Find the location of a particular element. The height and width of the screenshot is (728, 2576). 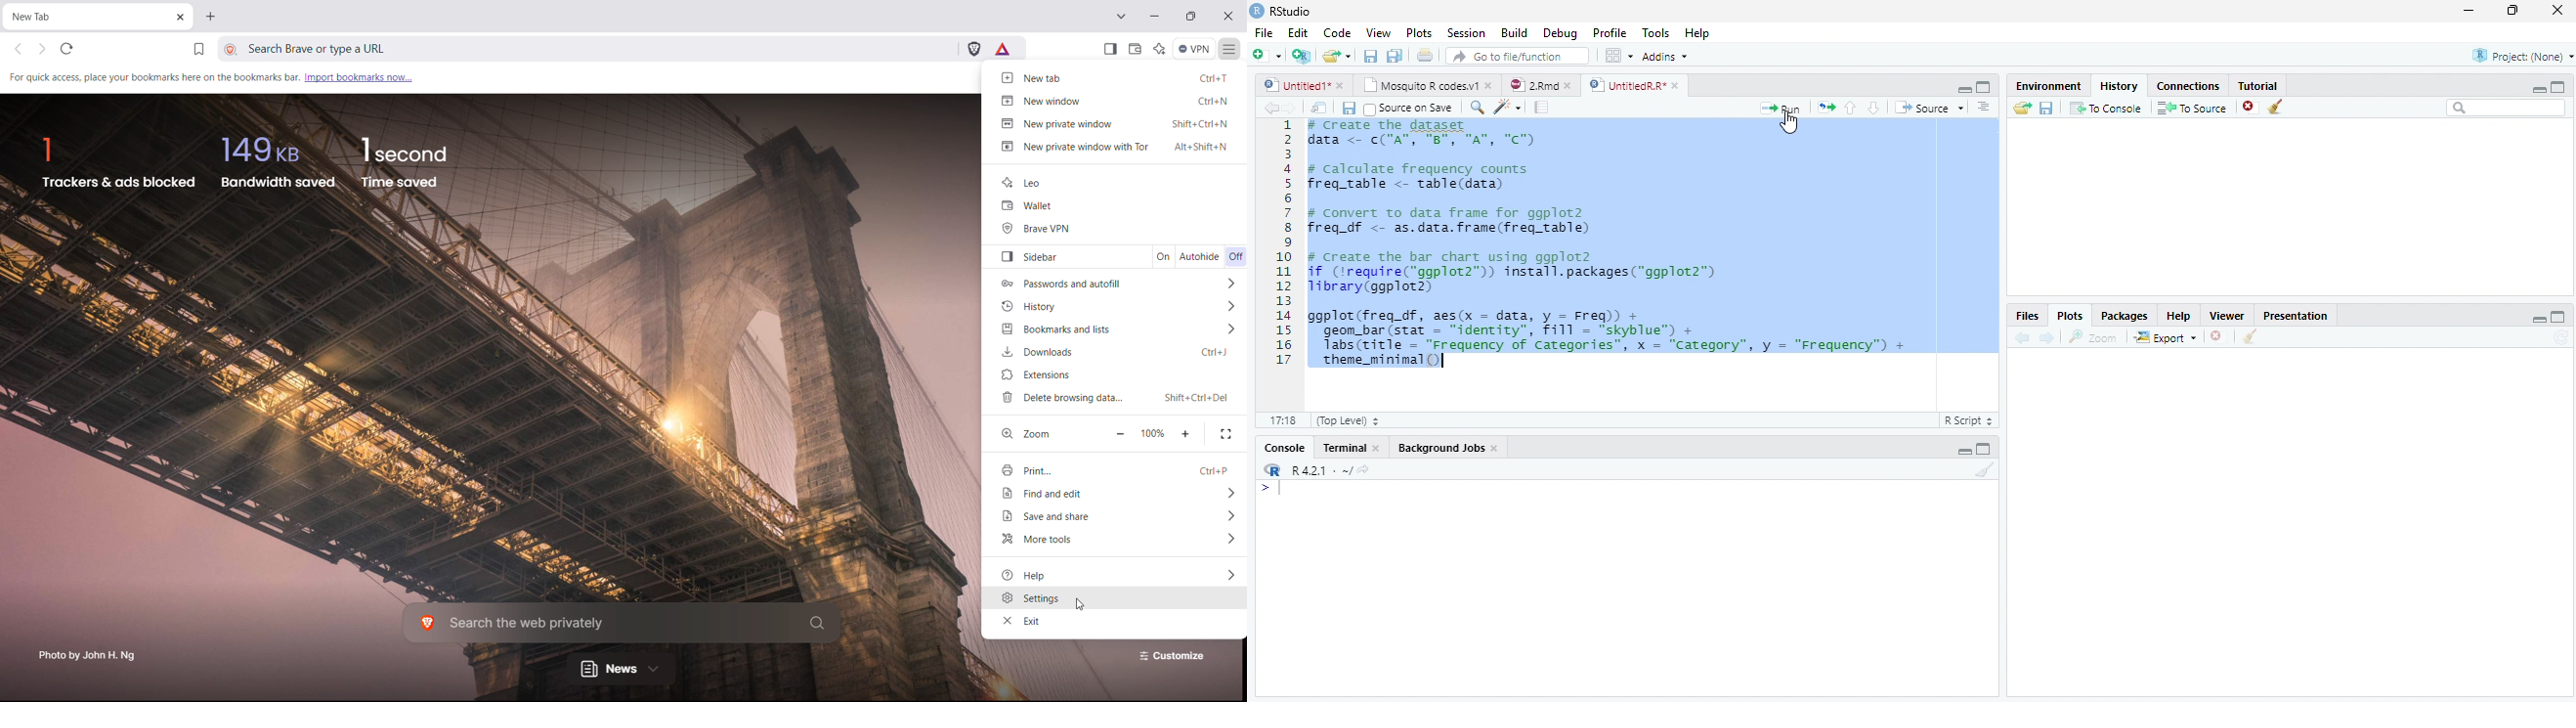

Cursor is located at coordinates (1790, 124).